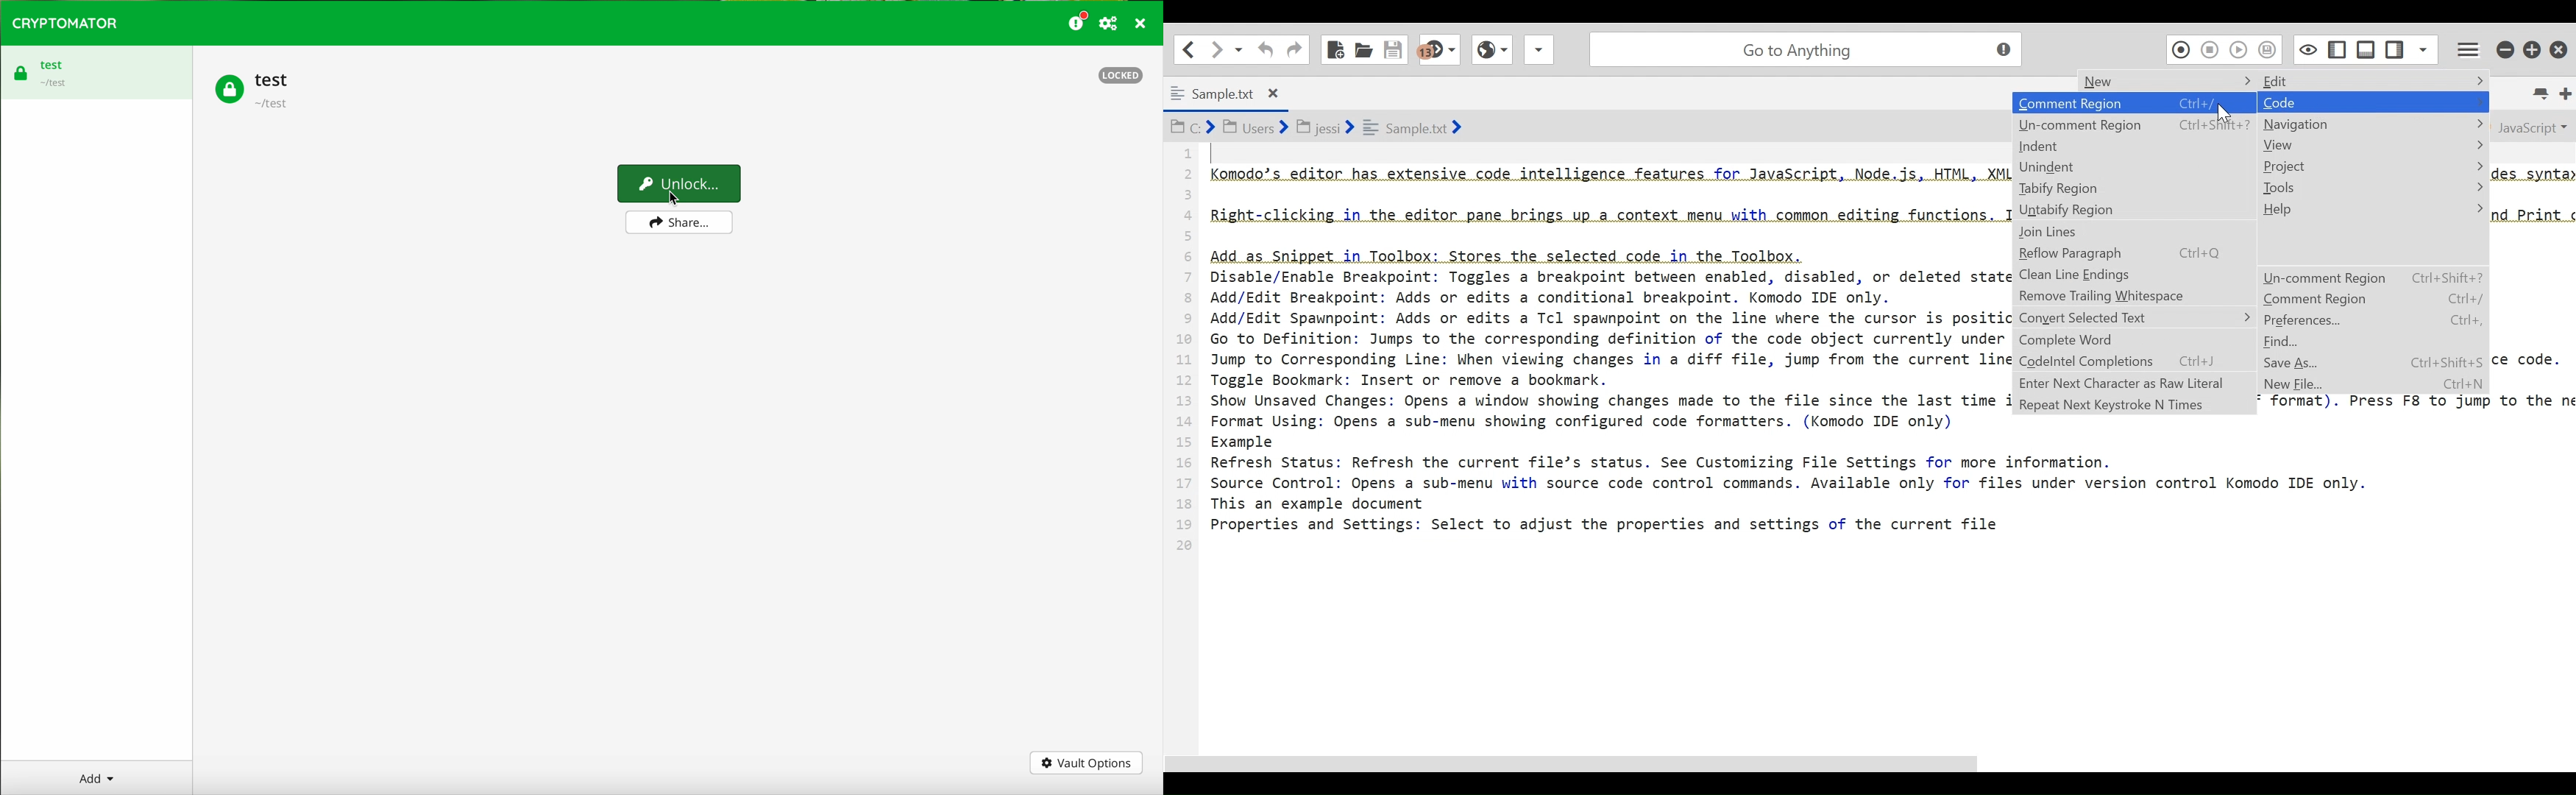 Image resolution: width=2576 pixels, height=812 pixels. What do you see at coordinates (1625, 764) in the screenshot?
I see `scroll bar` at bounding box center [1625, 764].